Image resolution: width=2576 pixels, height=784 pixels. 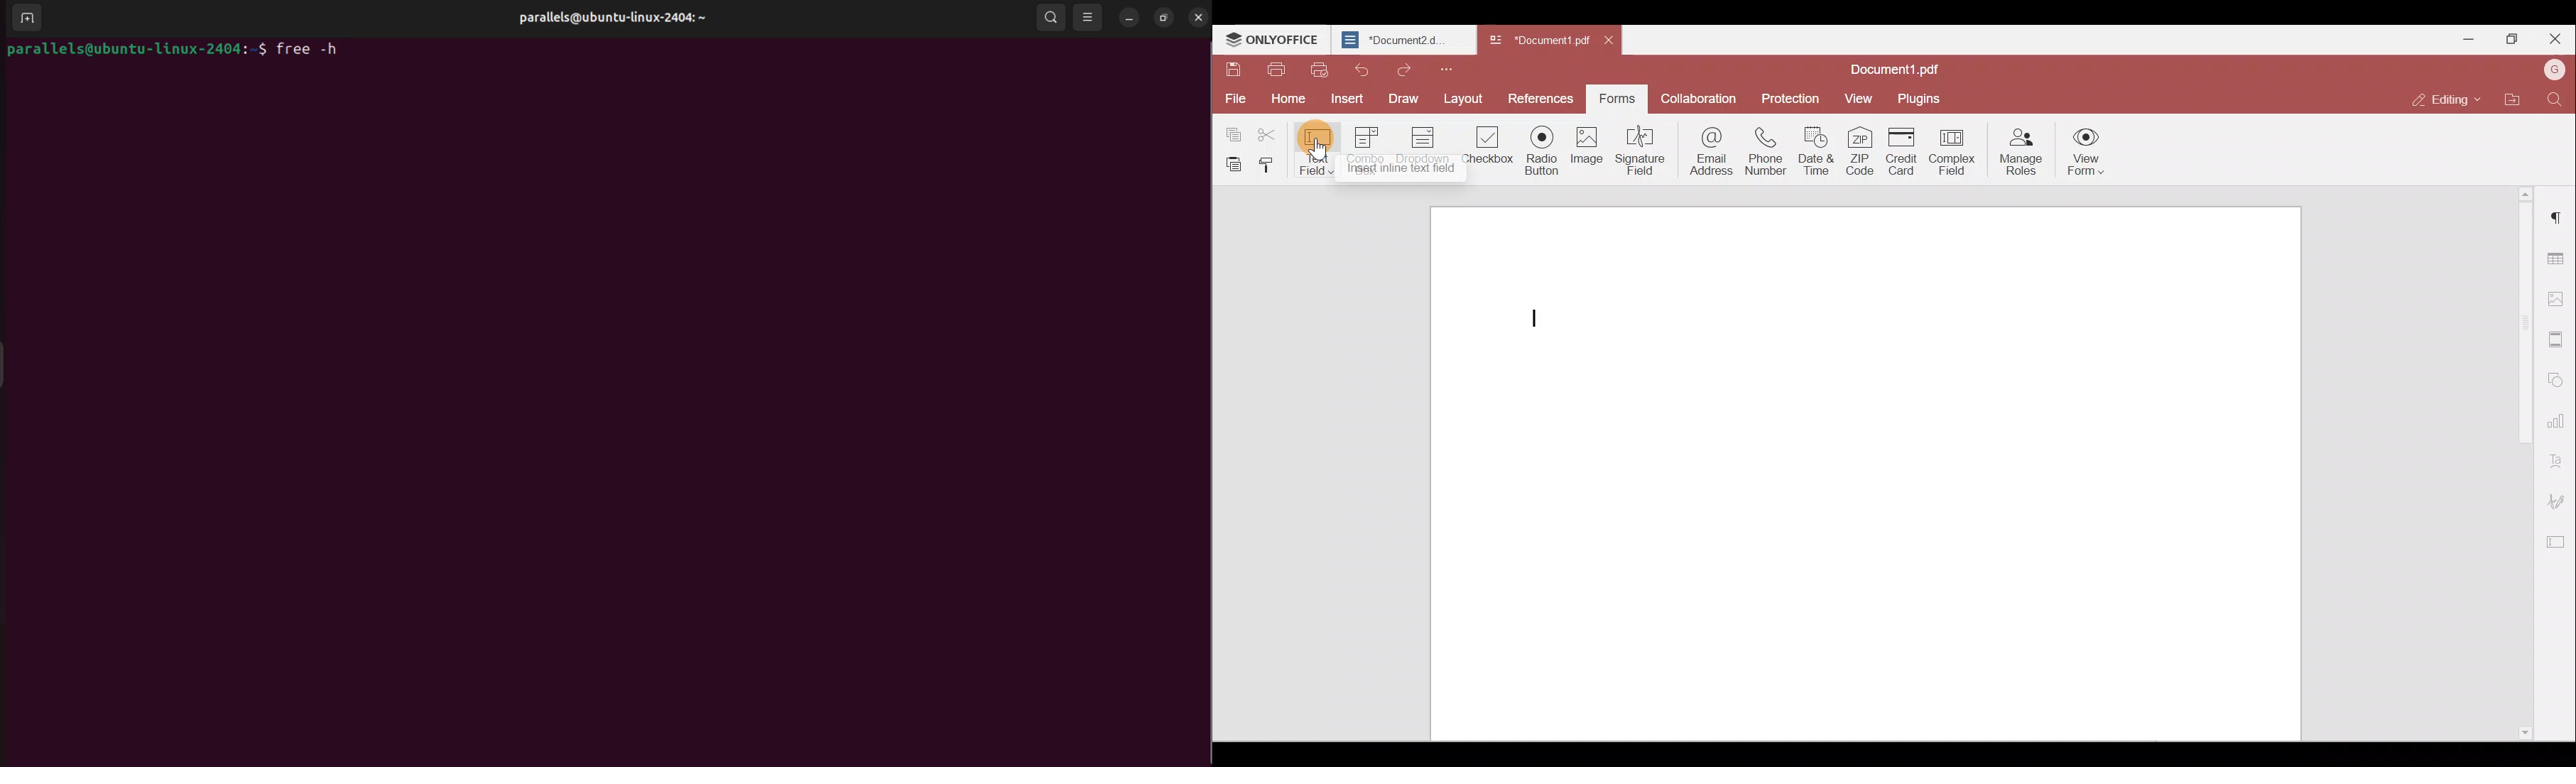 I want to click on add terminal, so click(x=24, y=19).